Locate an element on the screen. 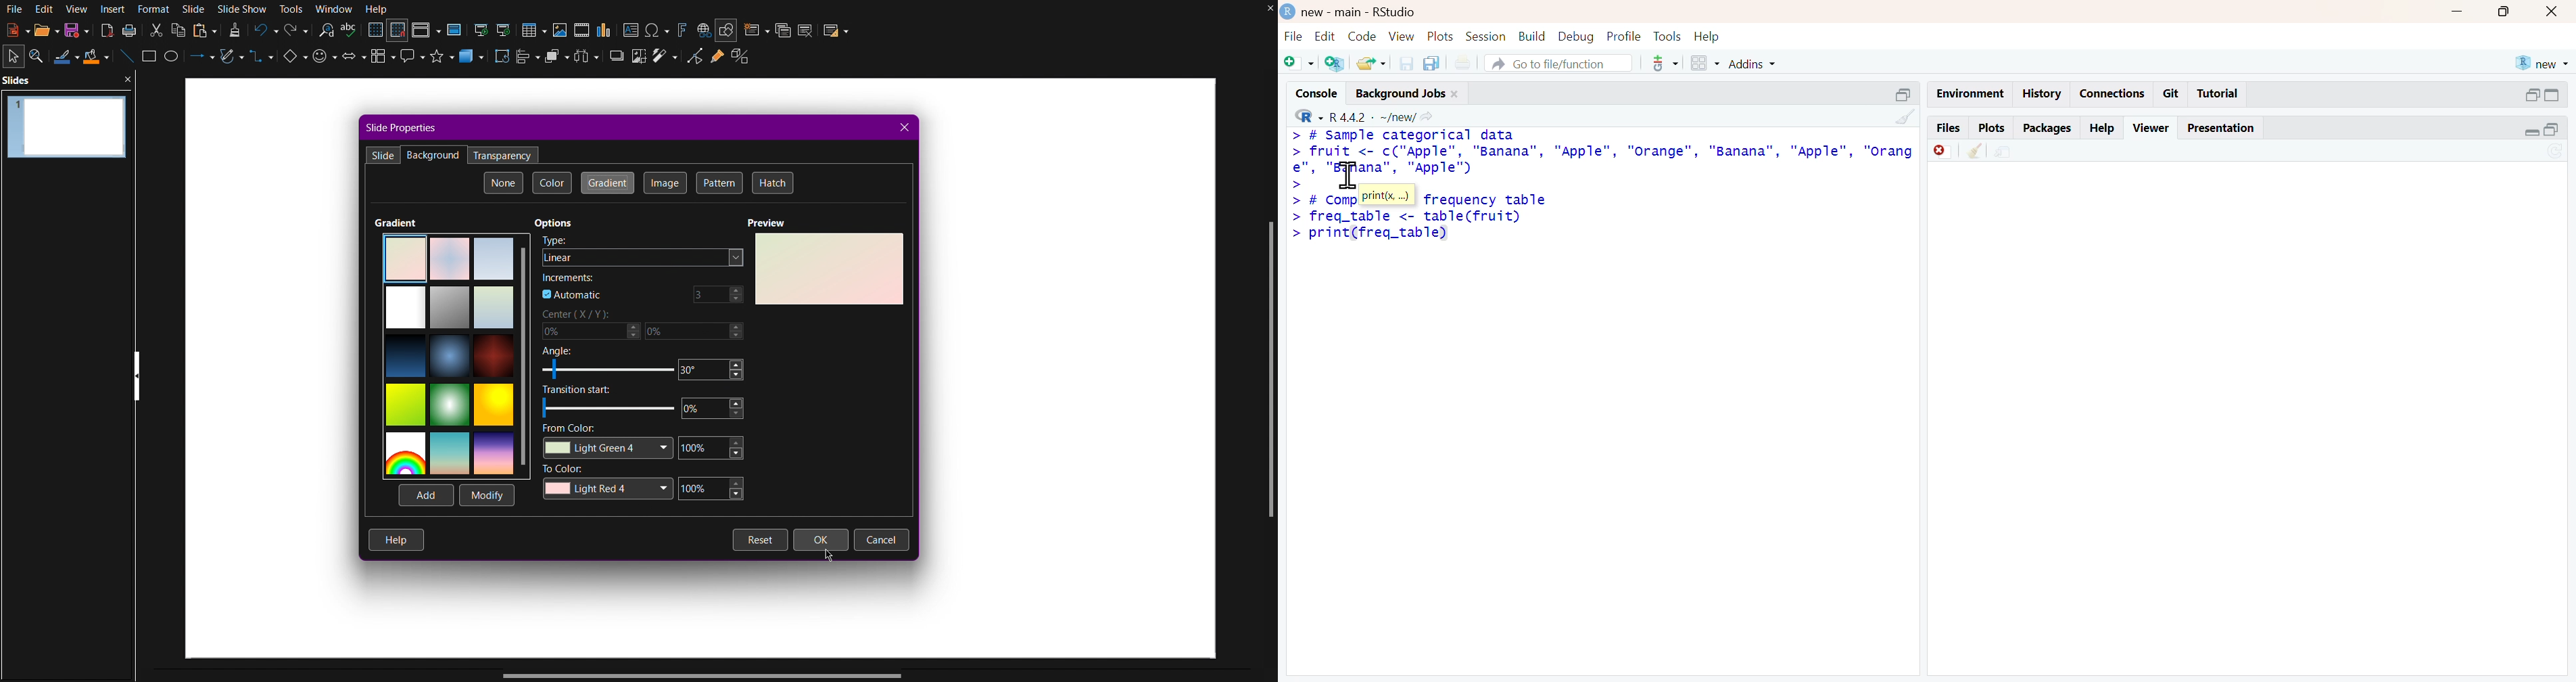 The width and height of the screenshot is (2576, 700). Preview gradient is located at coordinates (829, 269).